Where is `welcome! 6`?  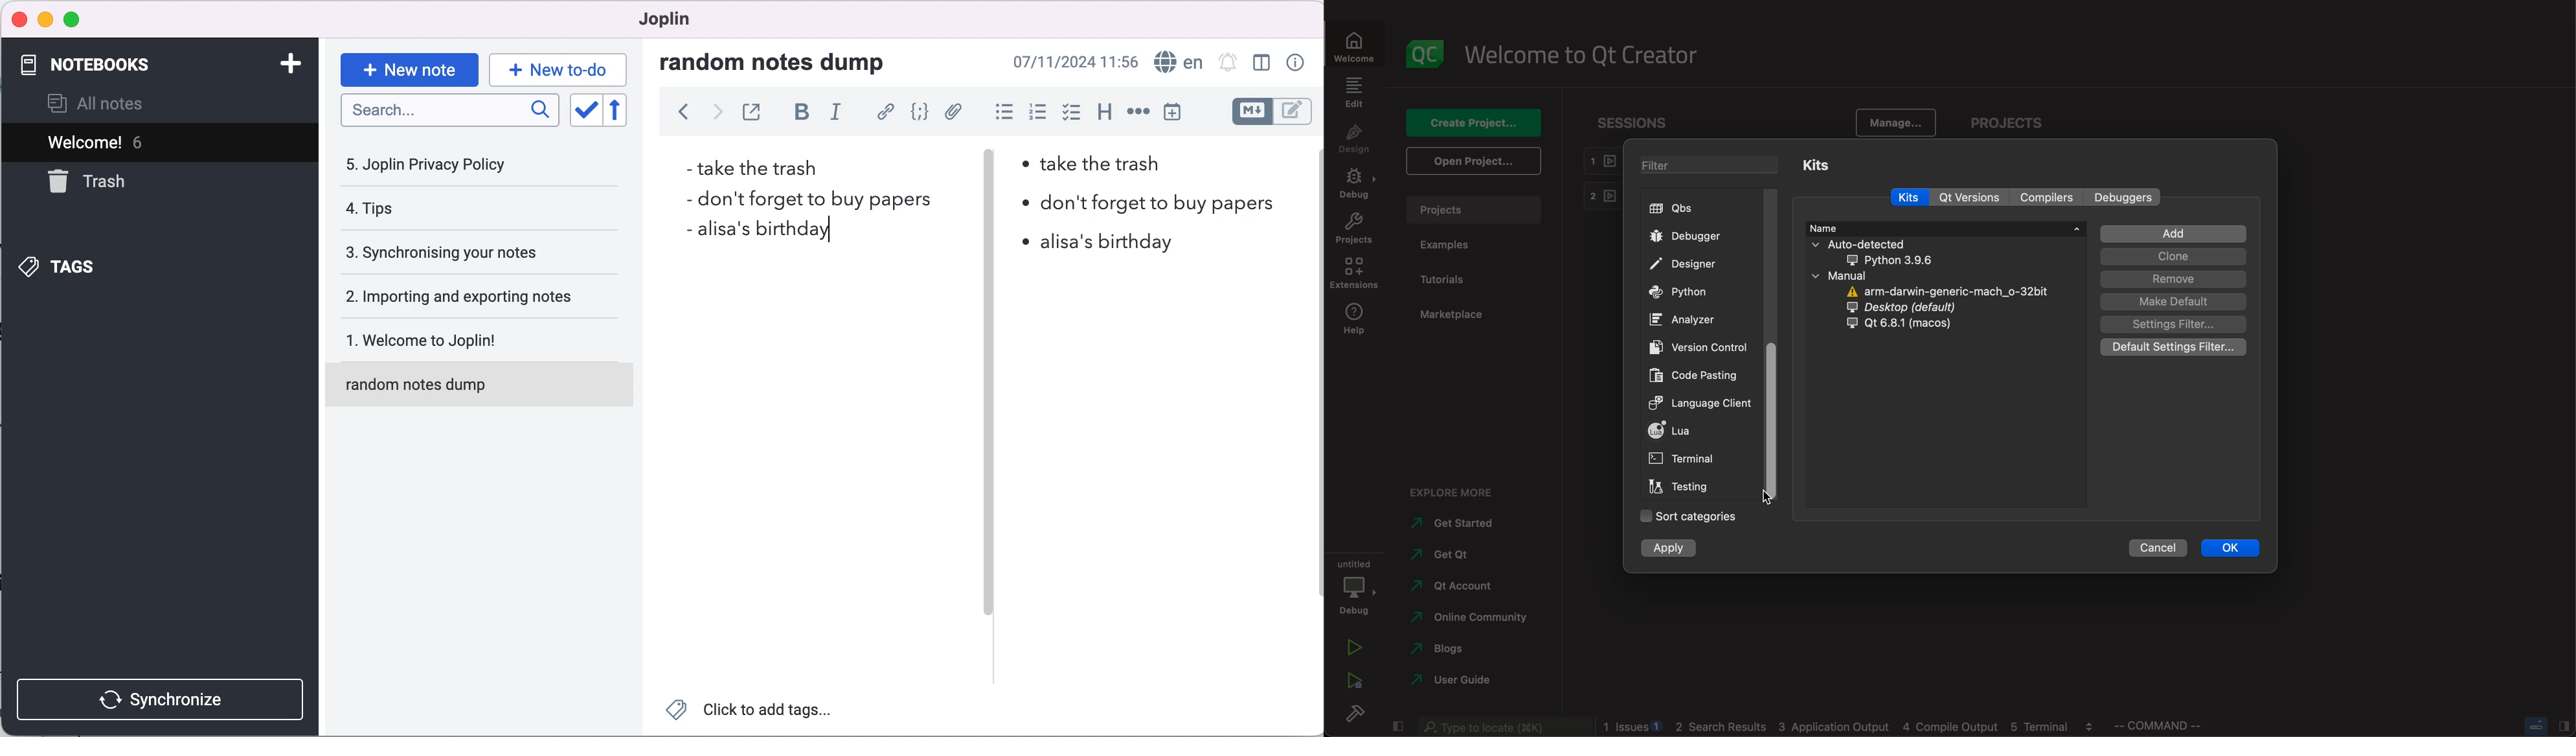
welcome! 6 is located at coordinates (125, 141).